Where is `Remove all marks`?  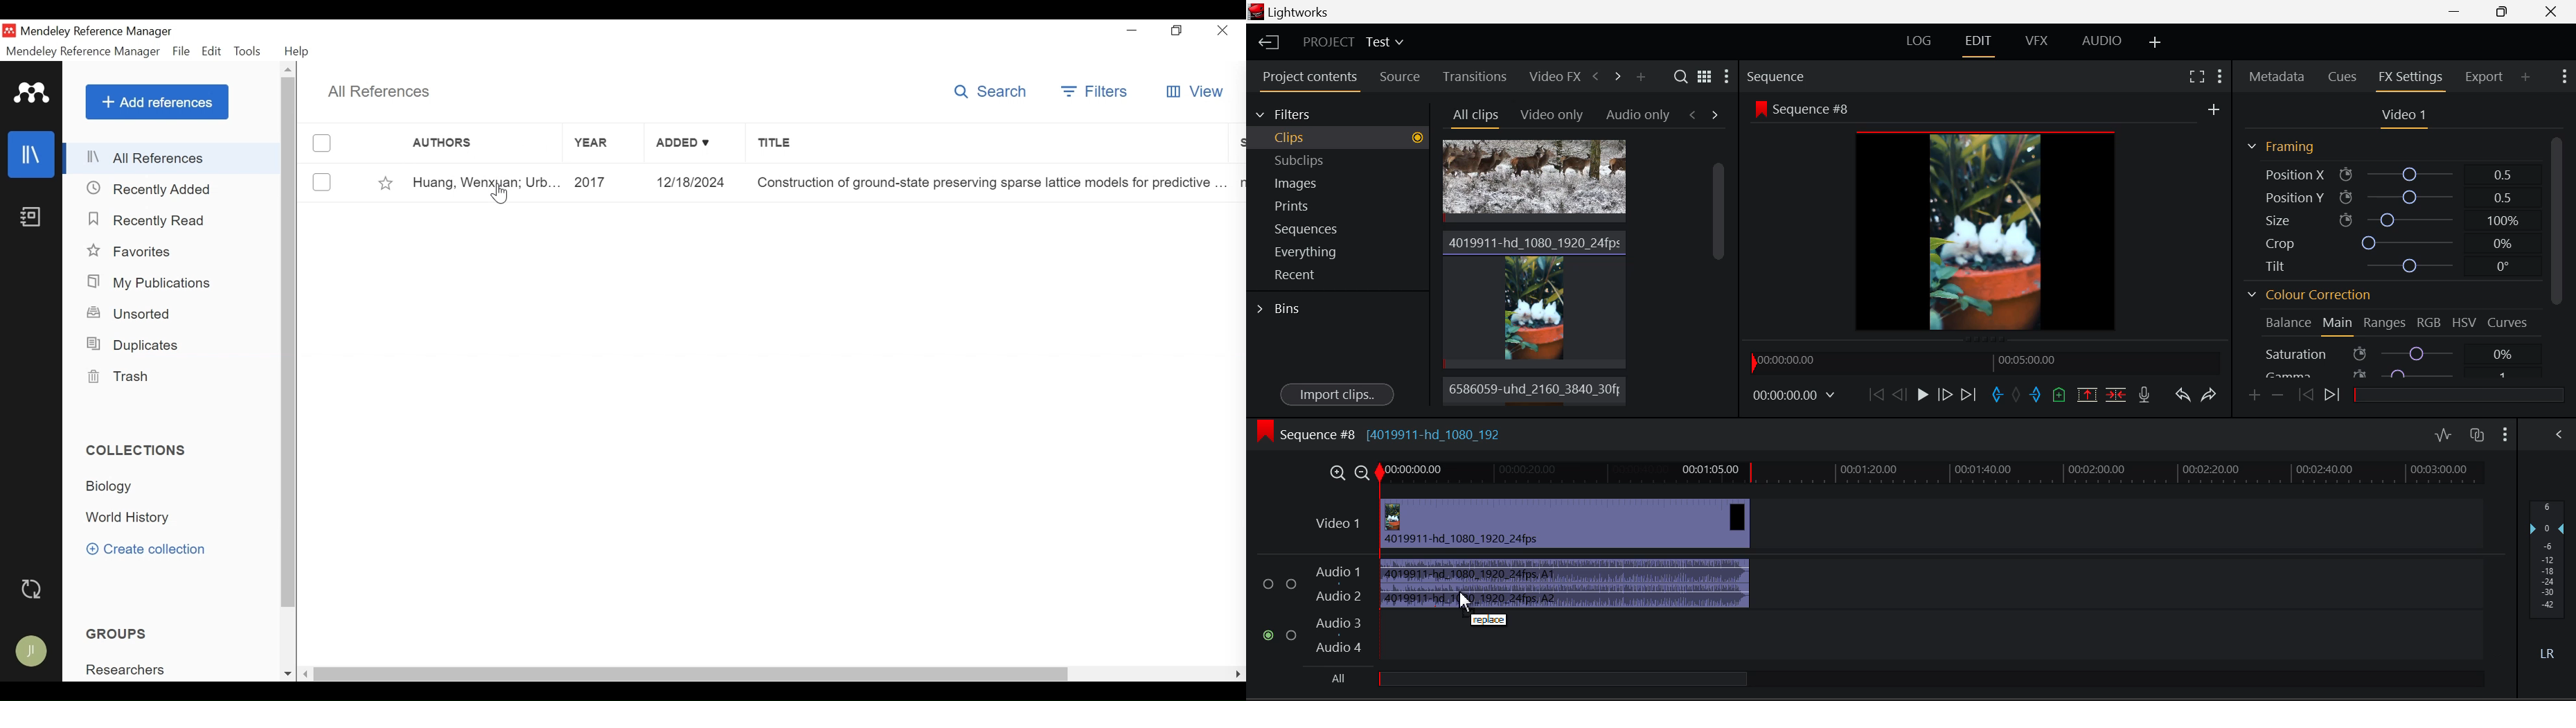 Remove all marks is located at coordinates (2018, 395).